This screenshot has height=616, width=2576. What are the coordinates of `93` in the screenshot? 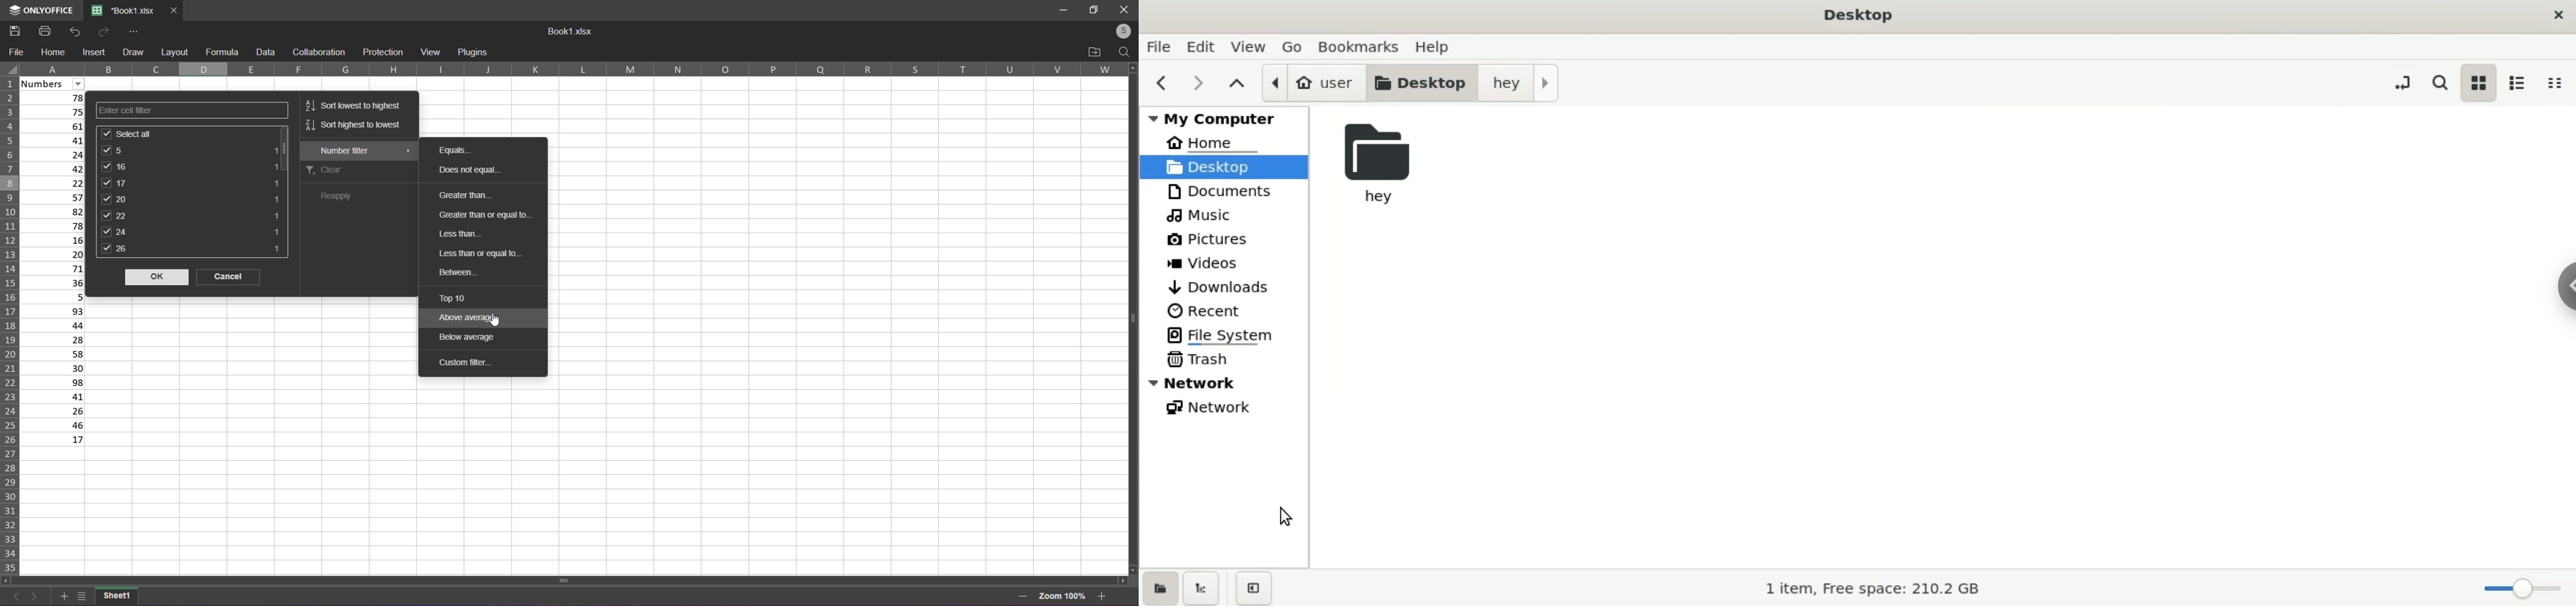 It's located at (53, 311).